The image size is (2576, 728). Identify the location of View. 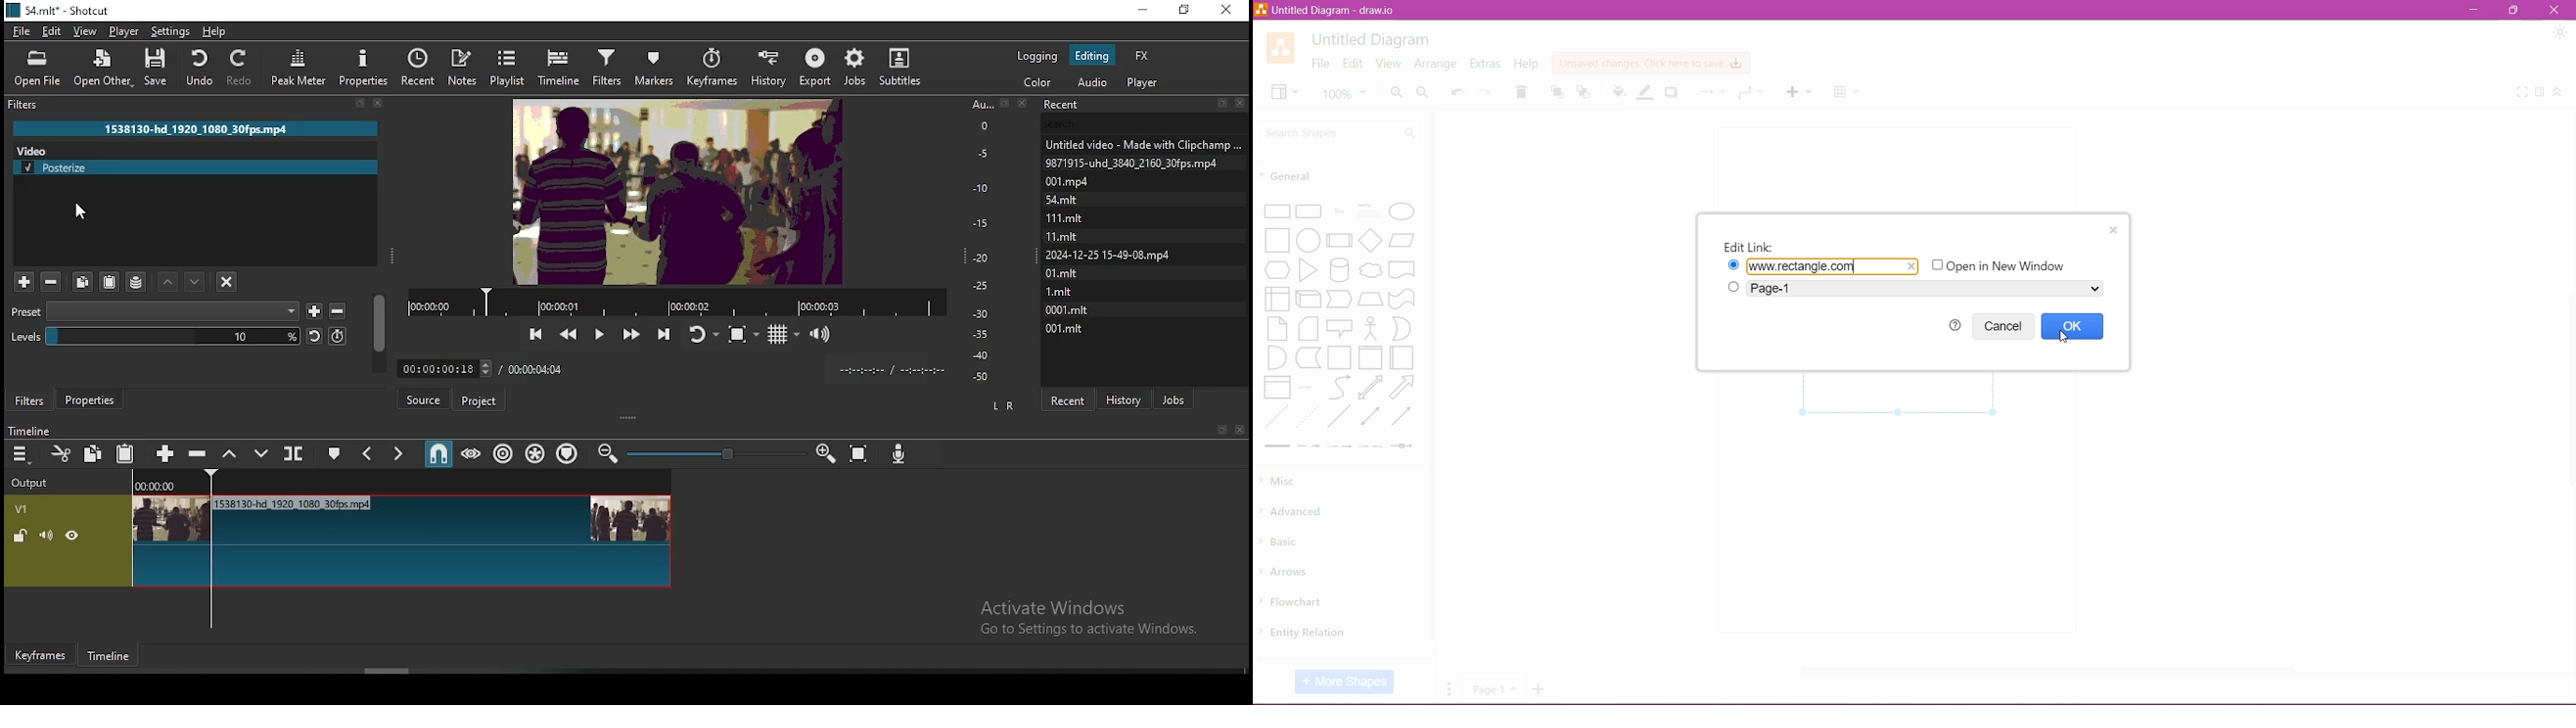
(1284, 92).